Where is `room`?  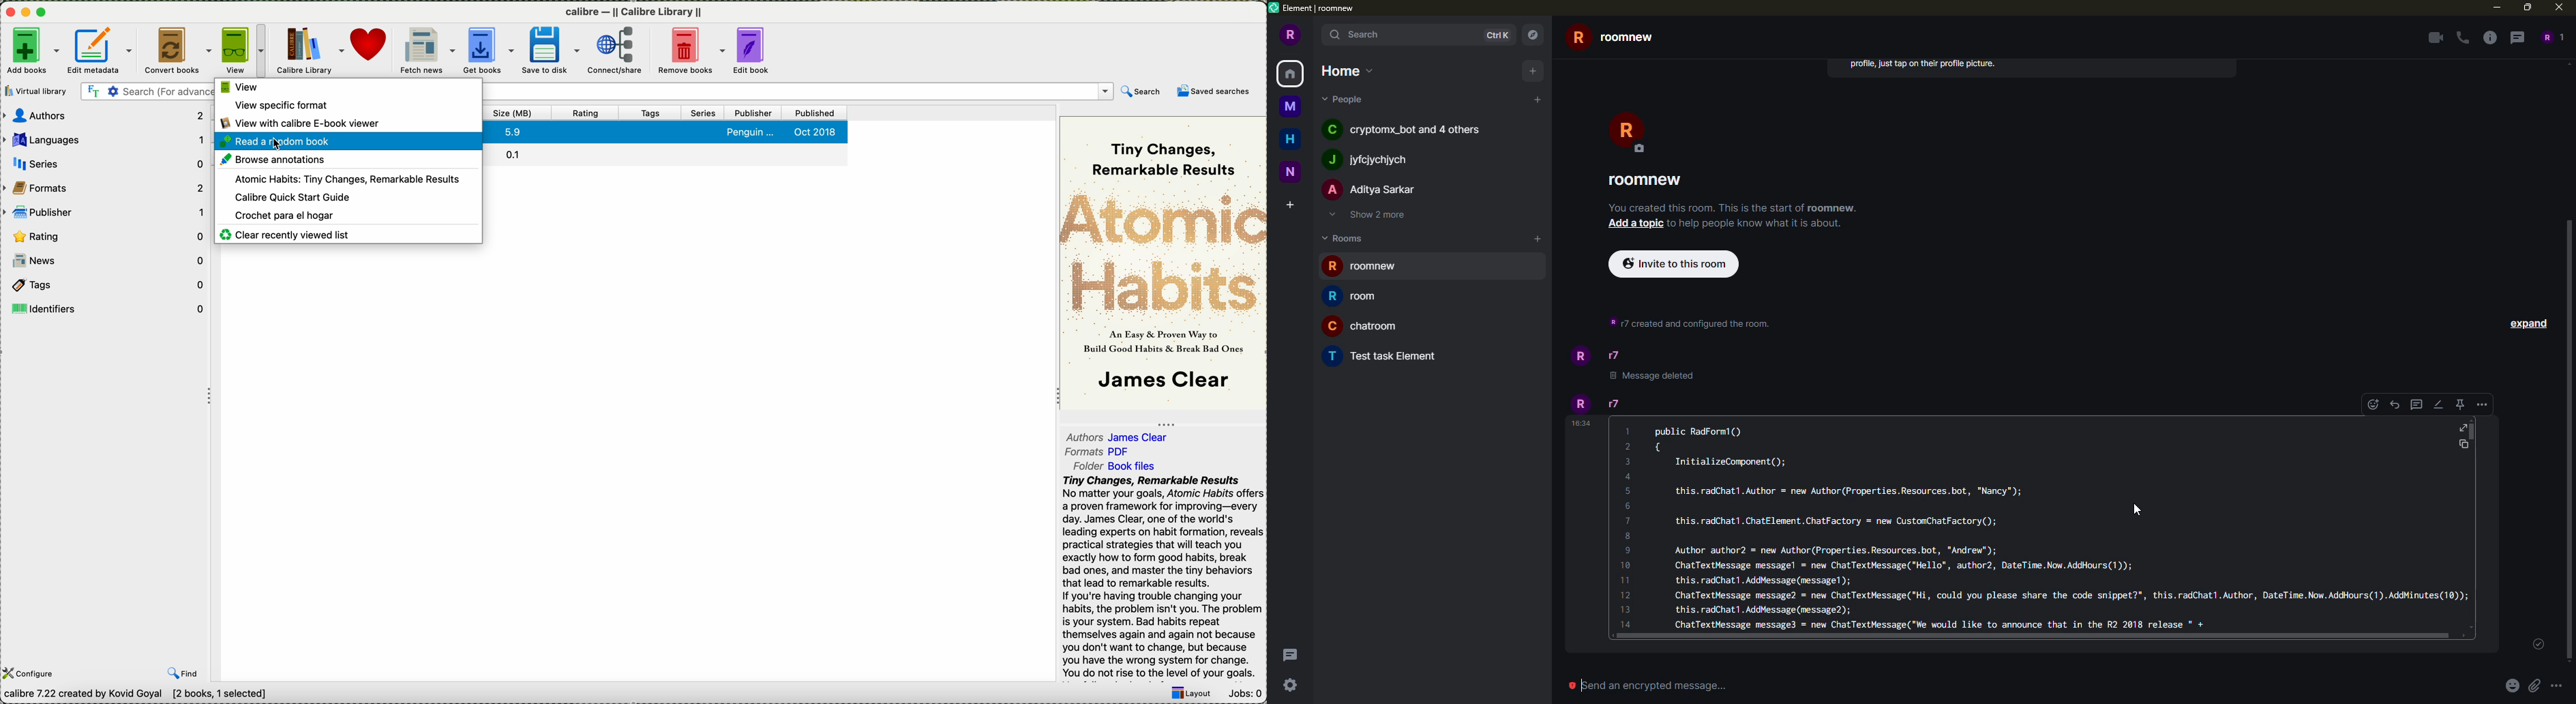 room is located at coordinates (1362, 265).